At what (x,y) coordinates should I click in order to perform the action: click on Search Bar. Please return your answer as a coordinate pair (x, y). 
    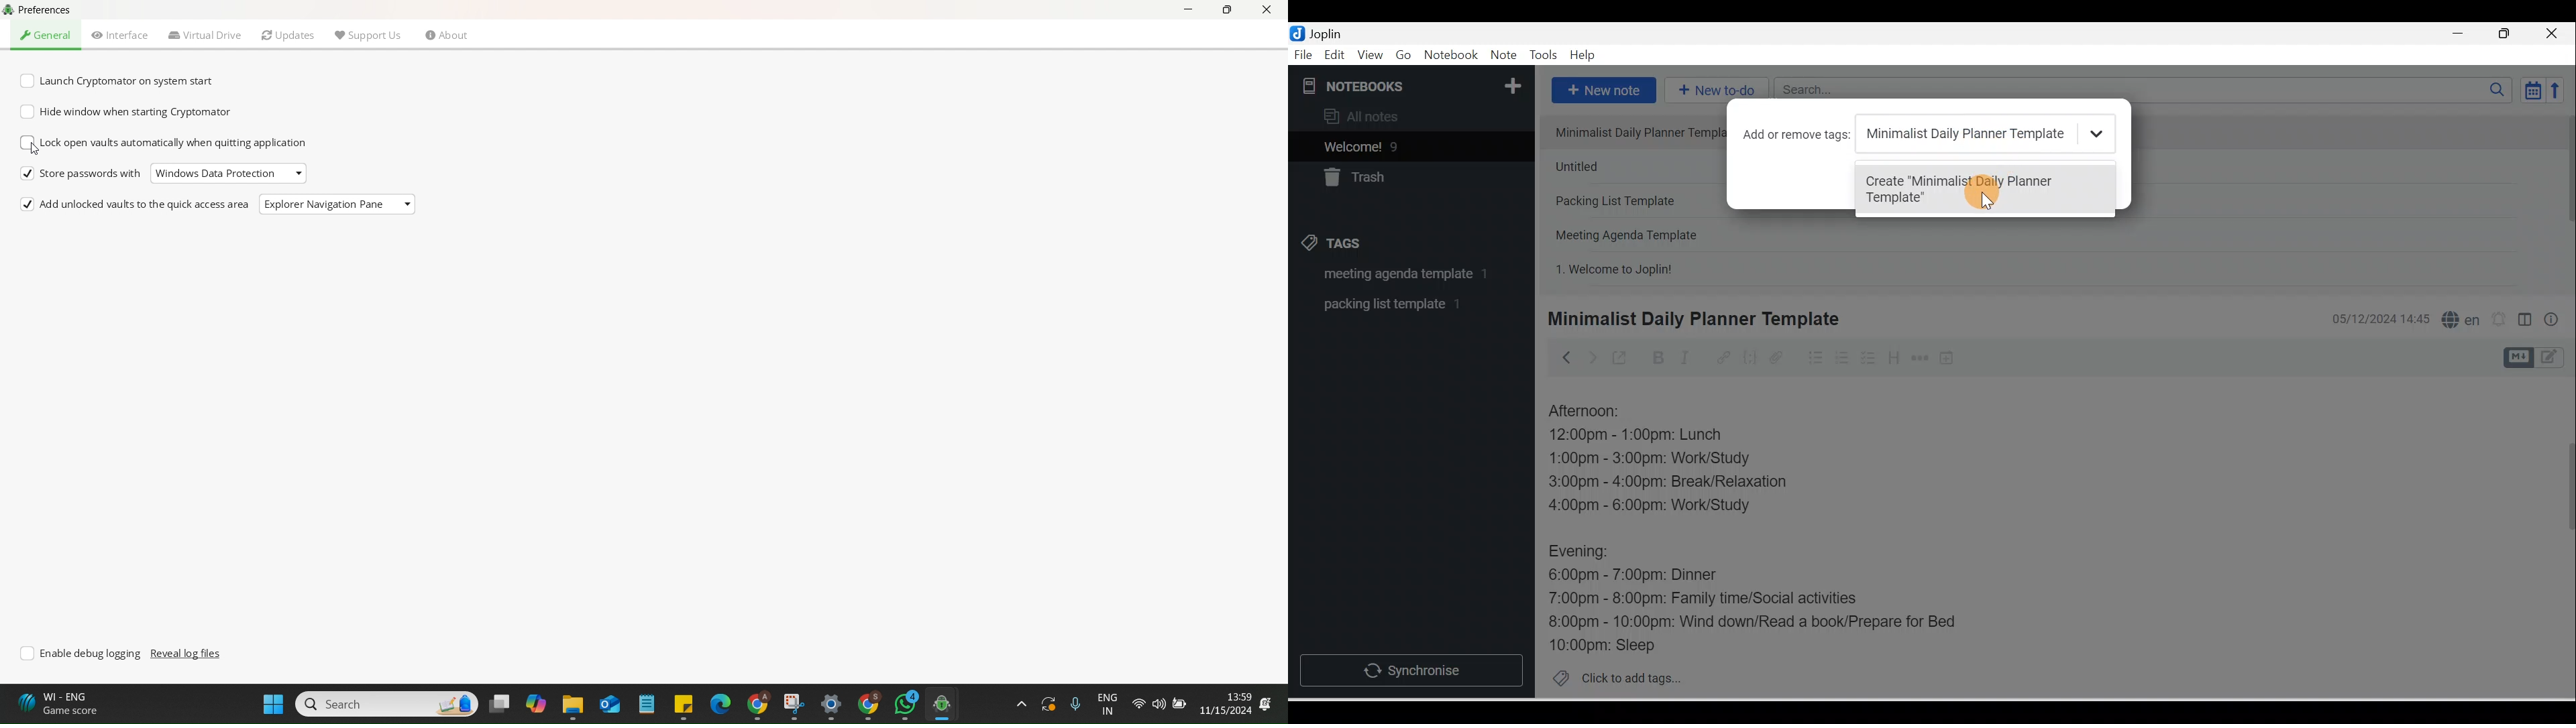
    Looking at the image, I should click on (385, 703).